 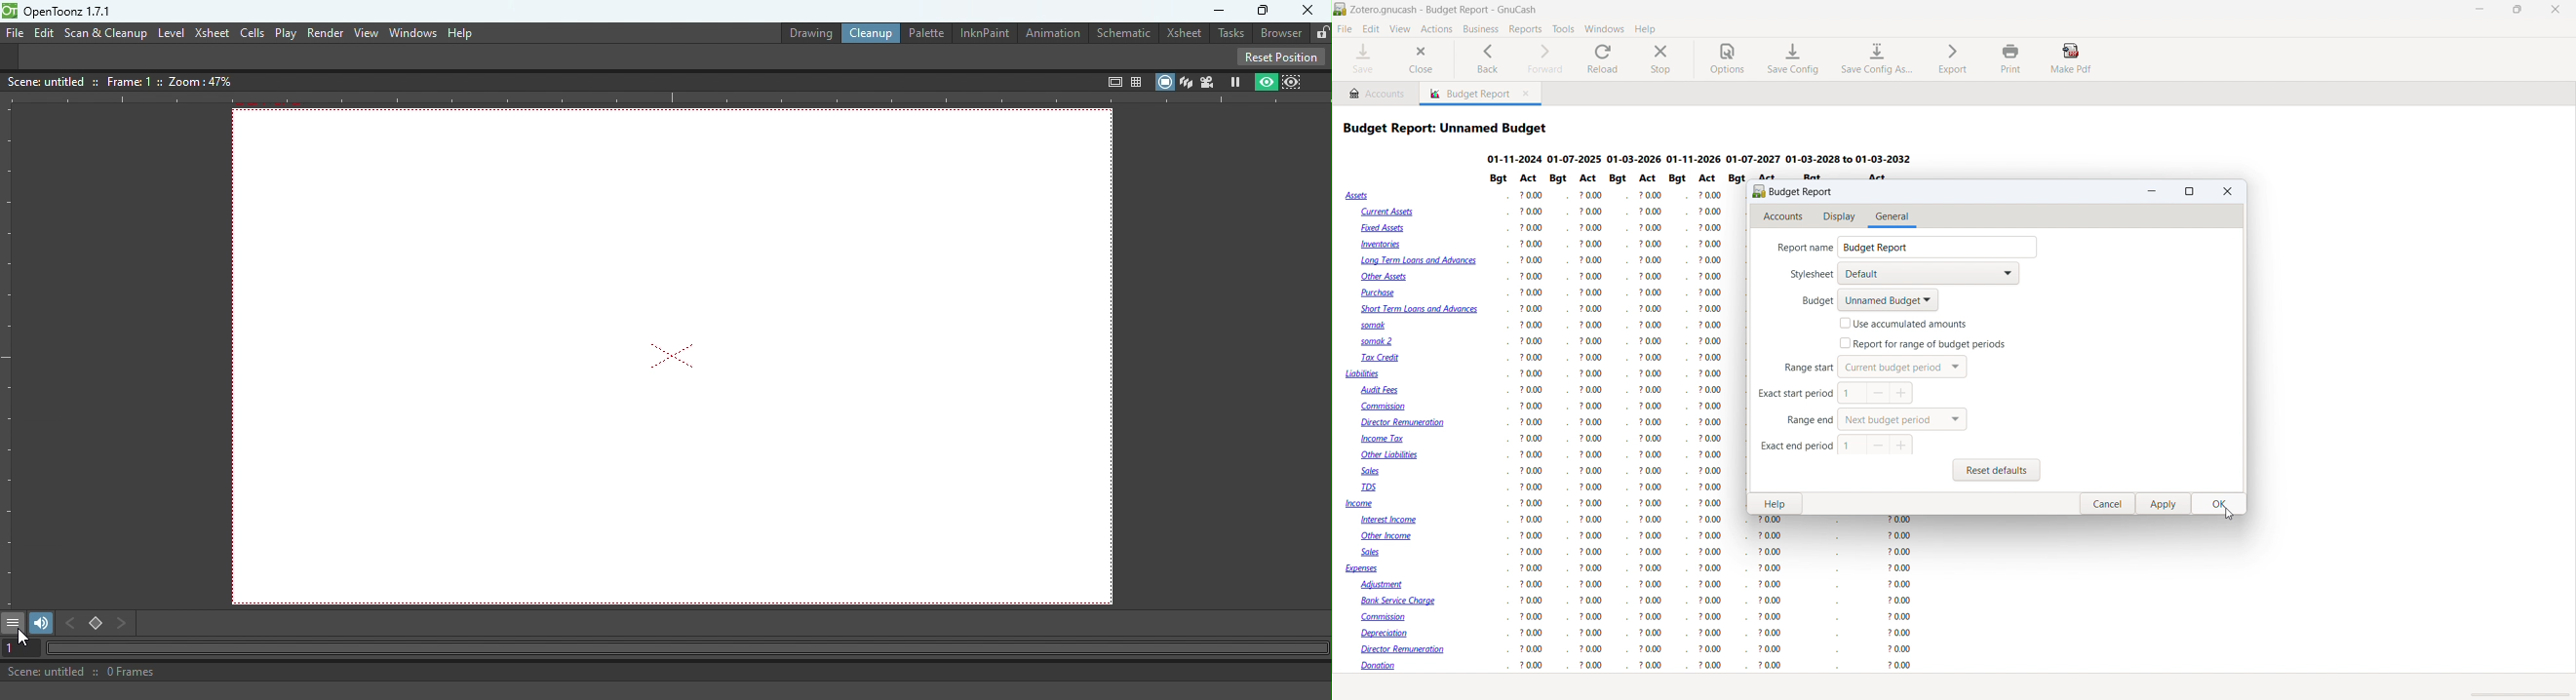 I want to click on actions, so click(x=1436, y=30).